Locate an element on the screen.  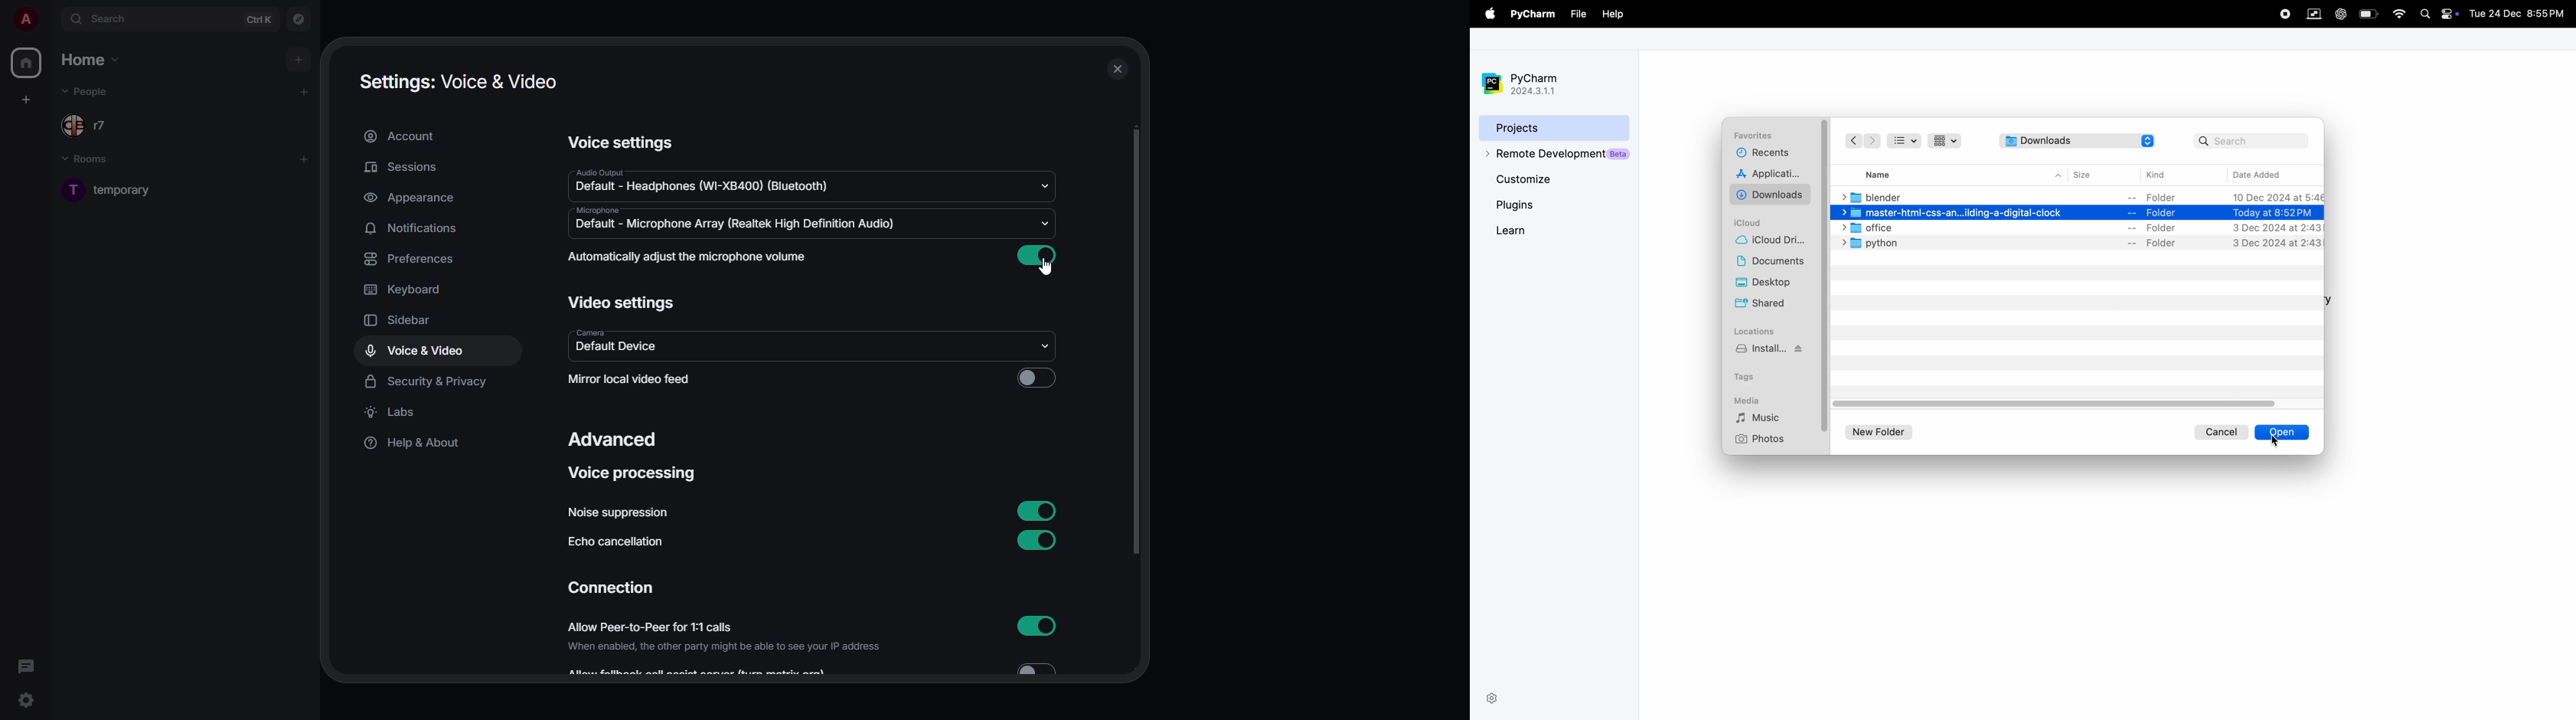
media is located at coordinates (1749, 400).